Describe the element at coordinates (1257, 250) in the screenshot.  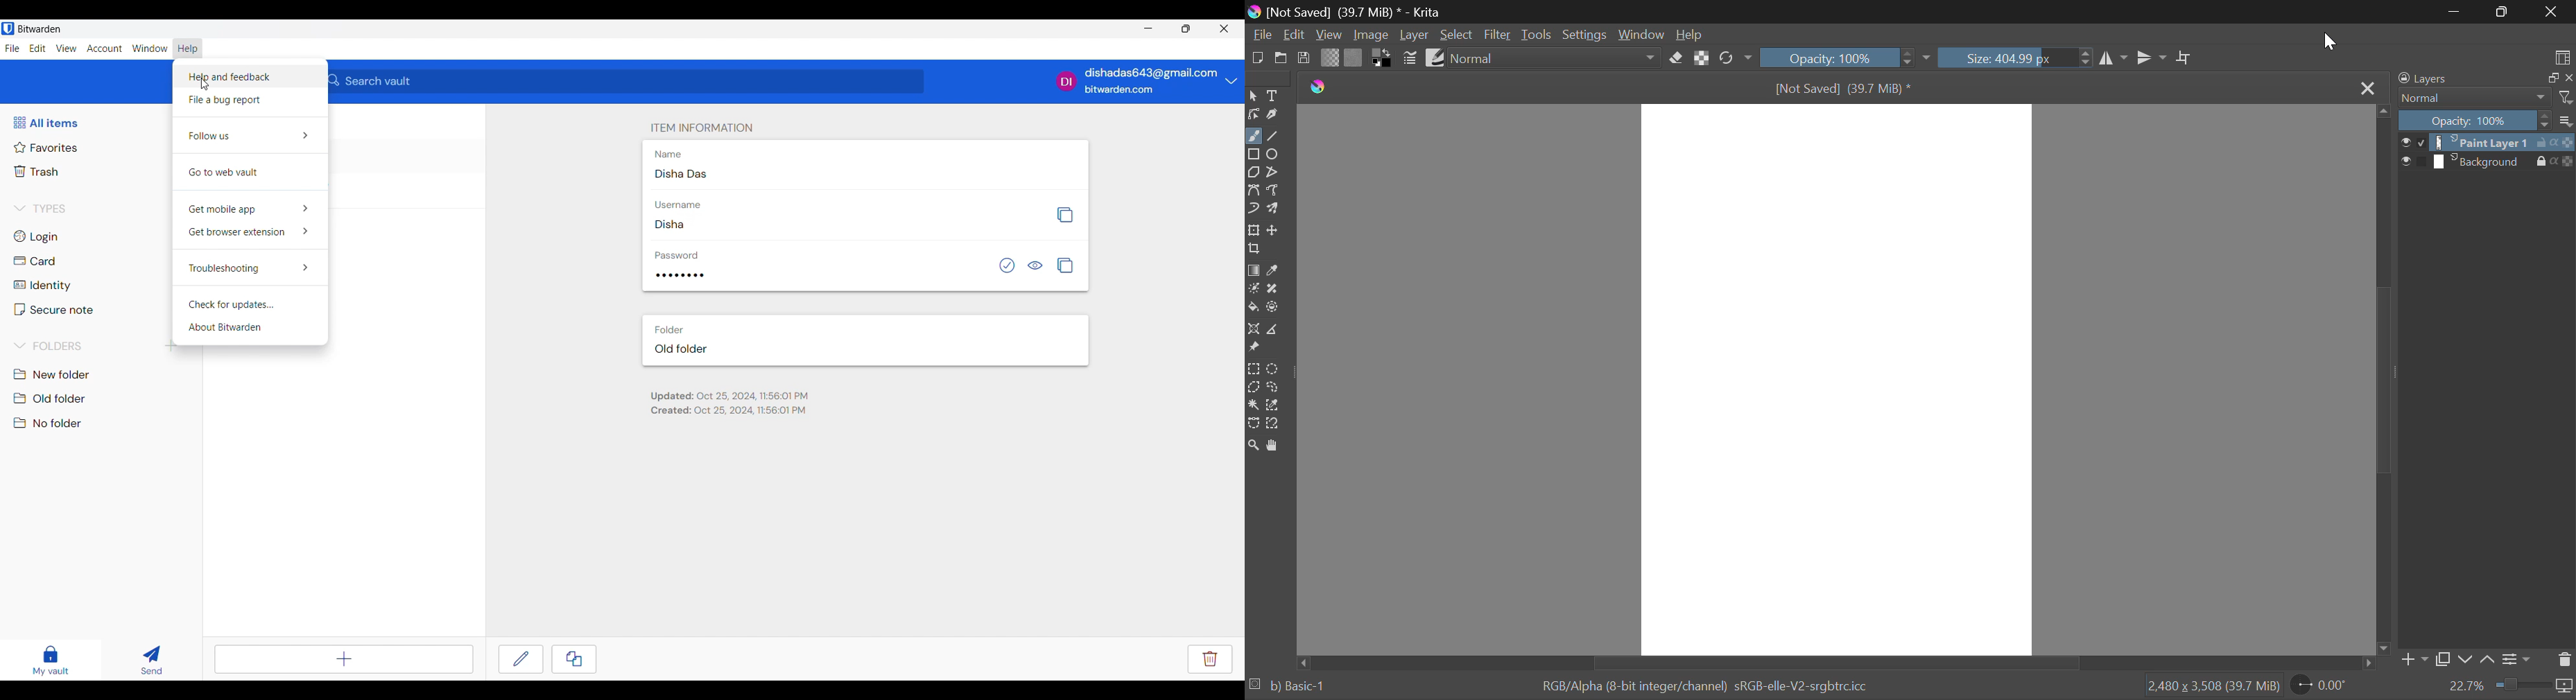
I see `Crop Layer` at that location.